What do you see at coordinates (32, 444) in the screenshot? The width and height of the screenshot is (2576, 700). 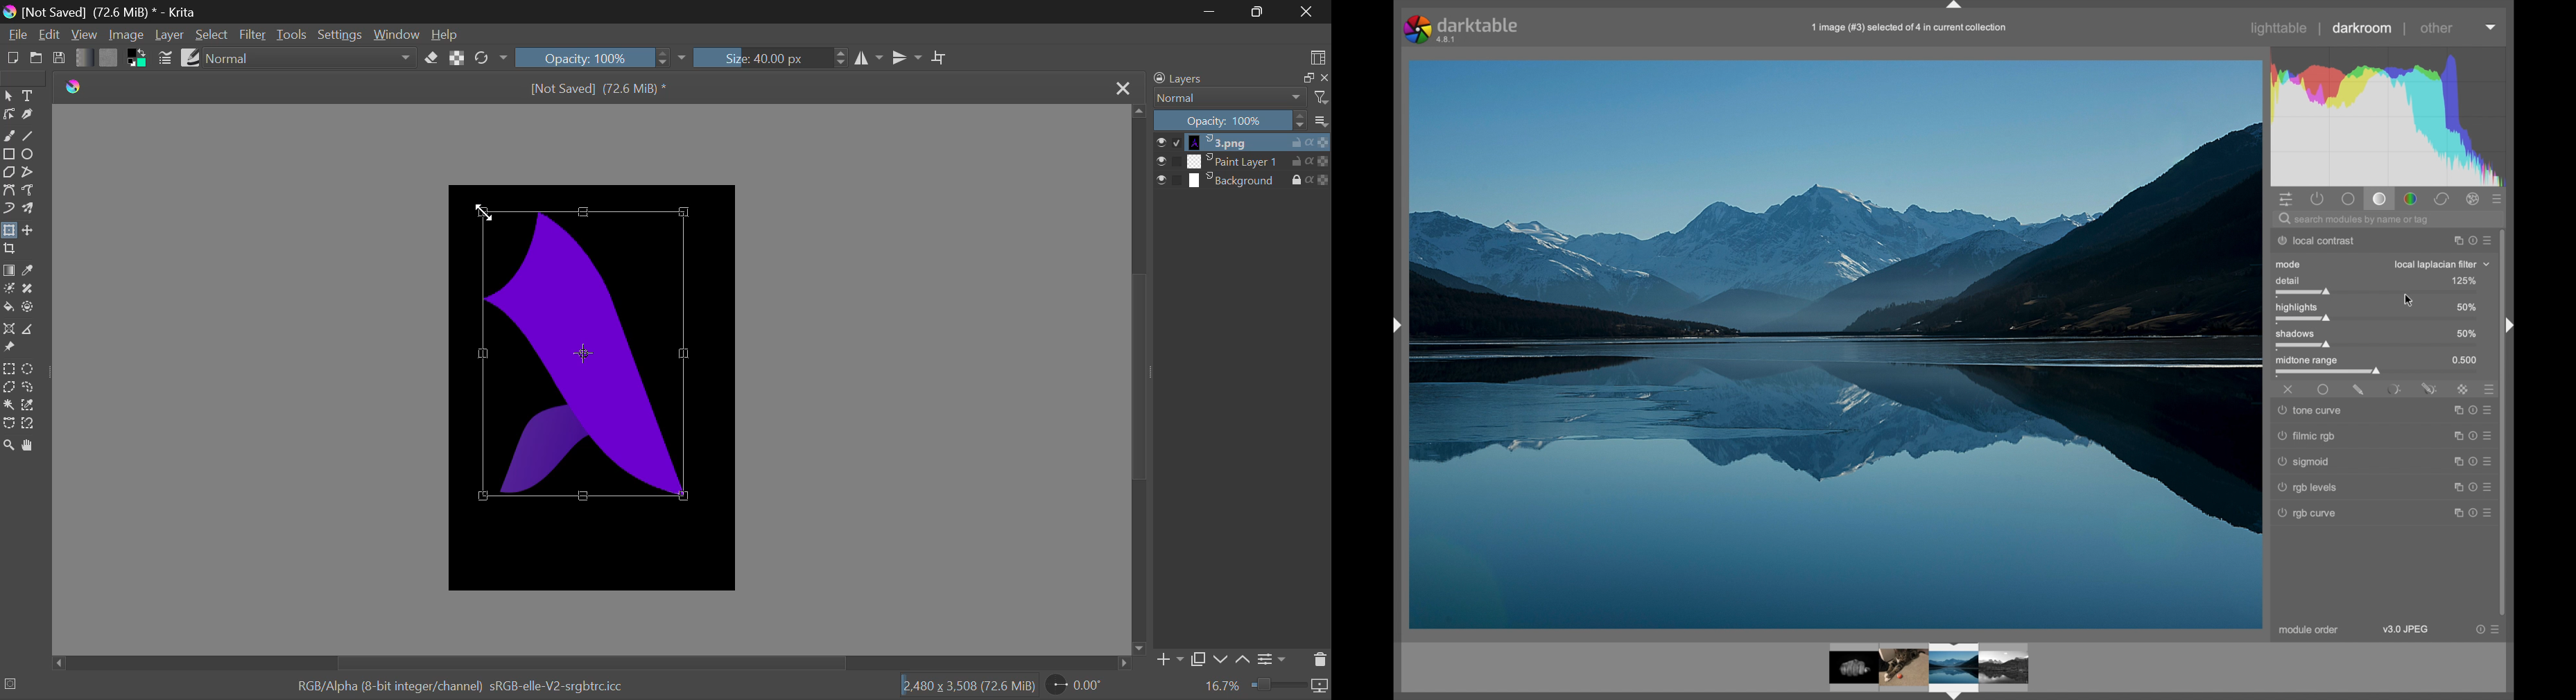 I see `Pan` at bounding box center [32, 444].